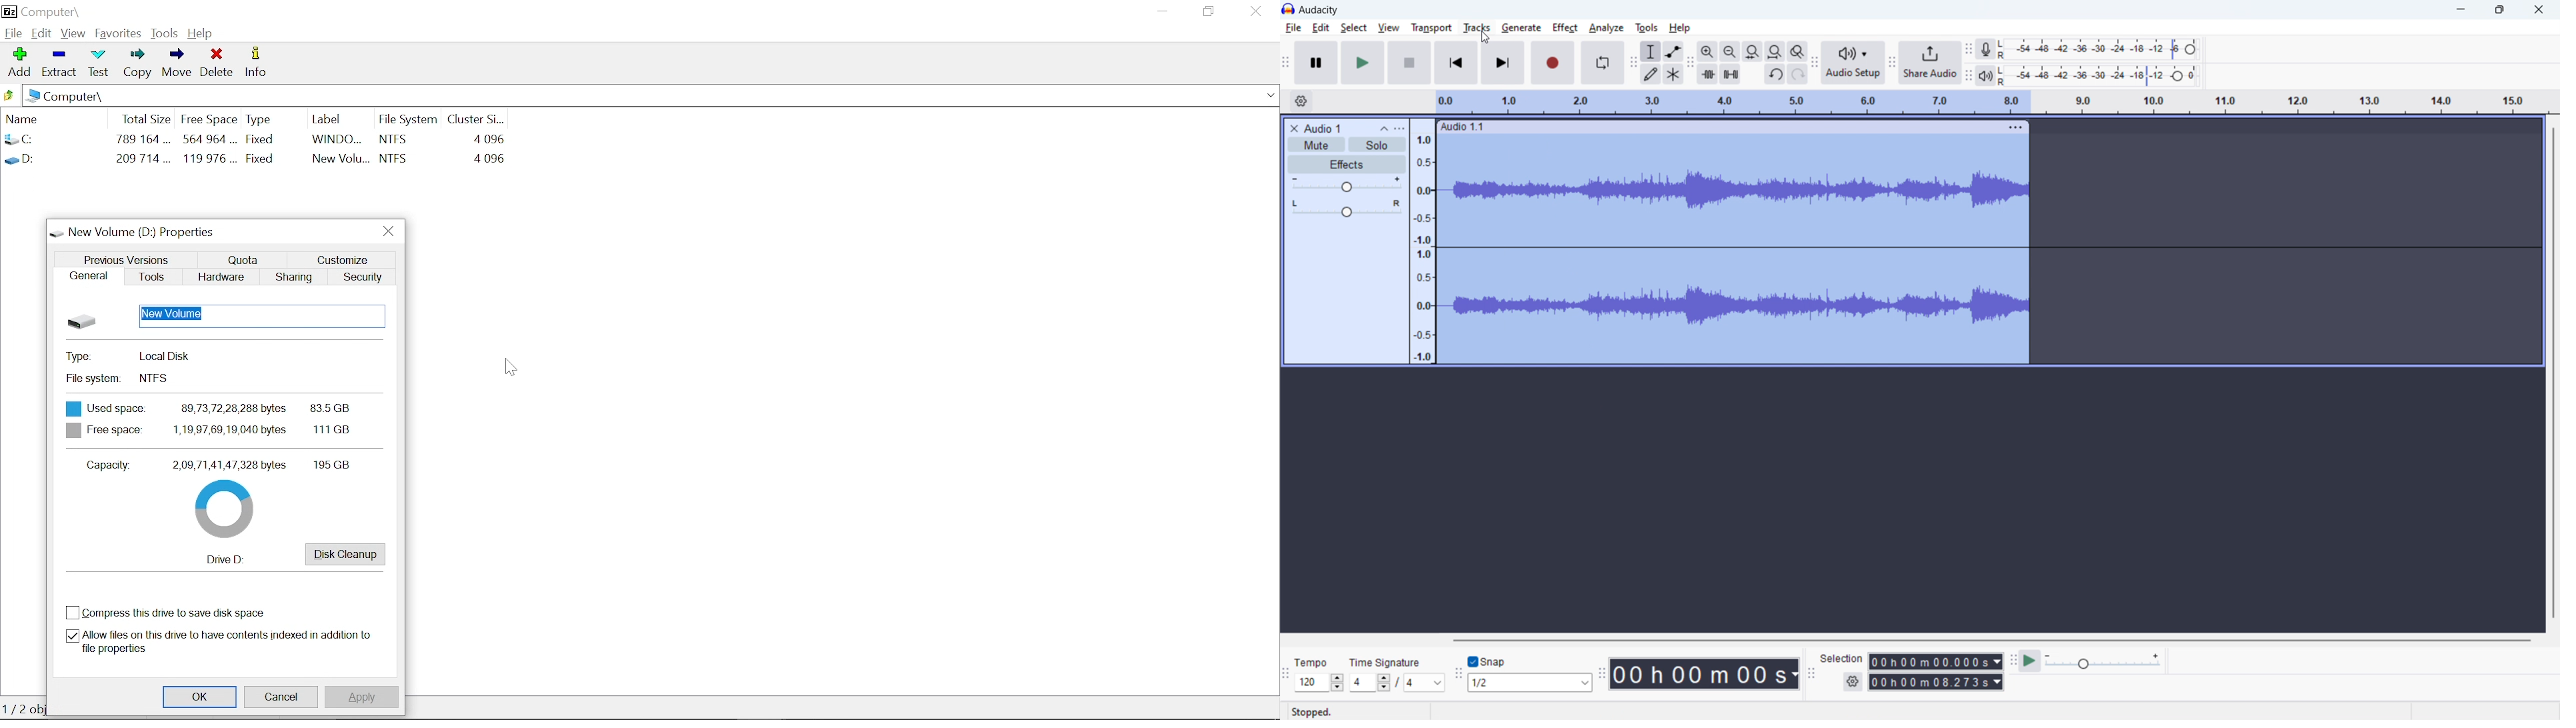  I want to click on play at speed toolbar, so click(2013, 661).